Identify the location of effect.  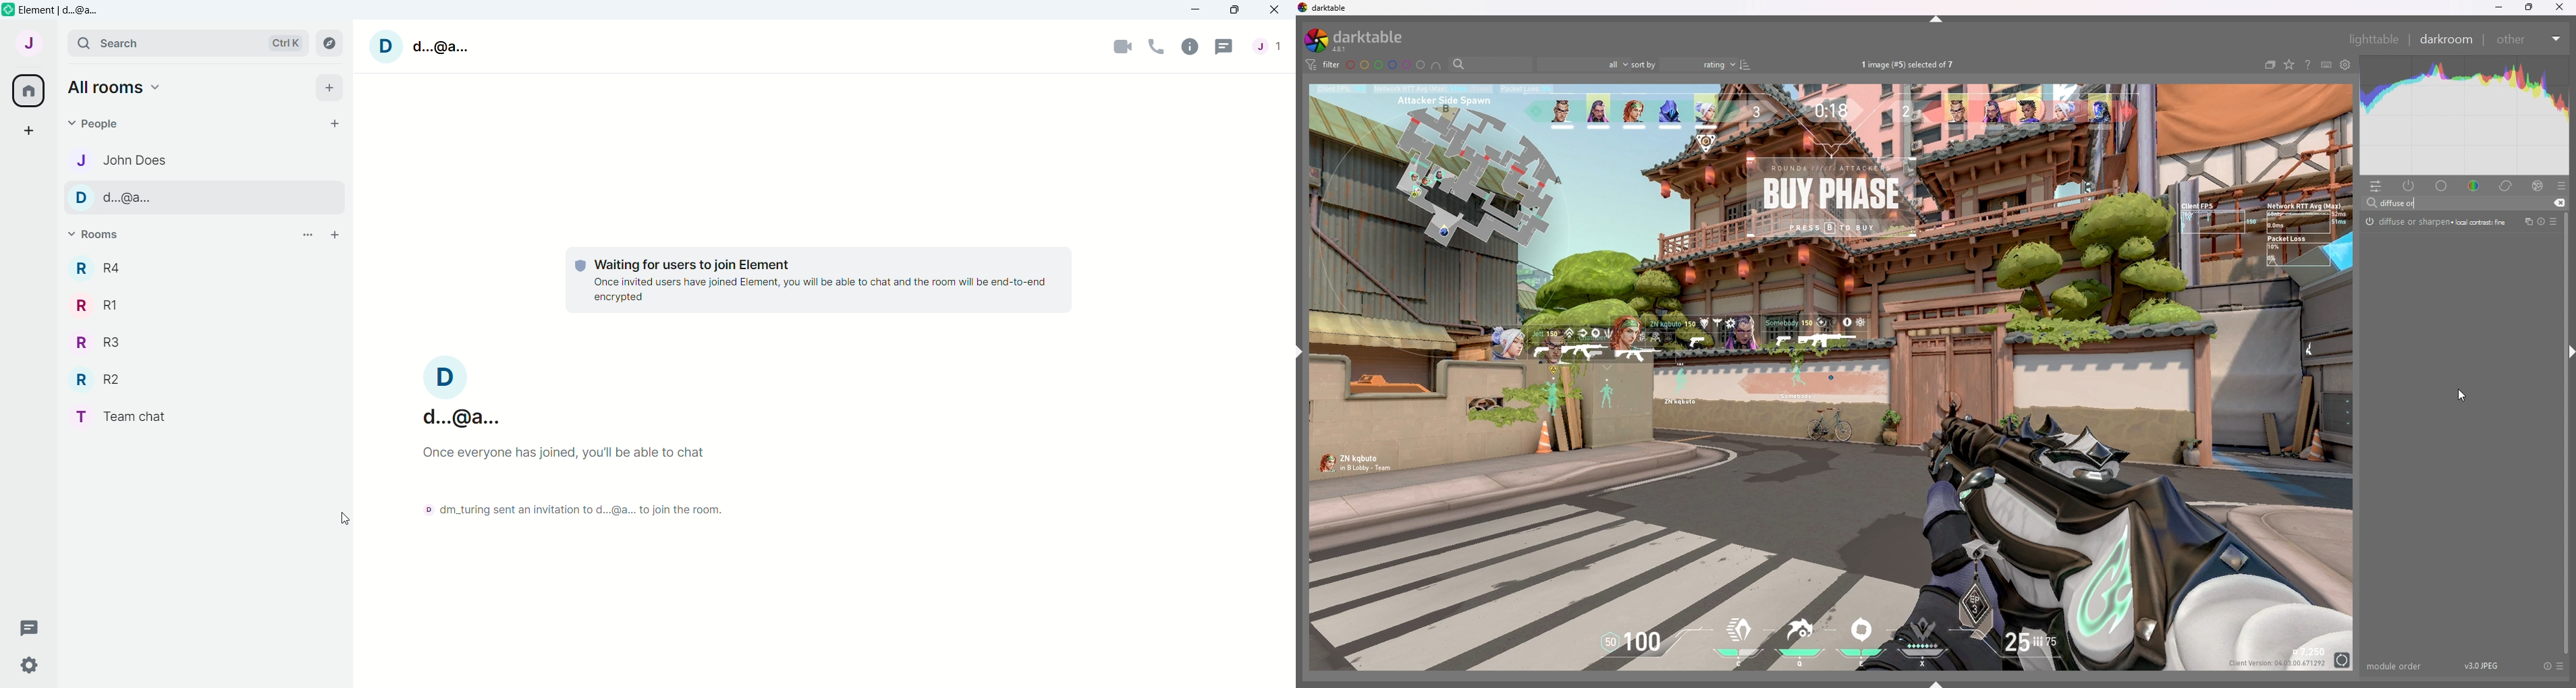
(2538, 185).